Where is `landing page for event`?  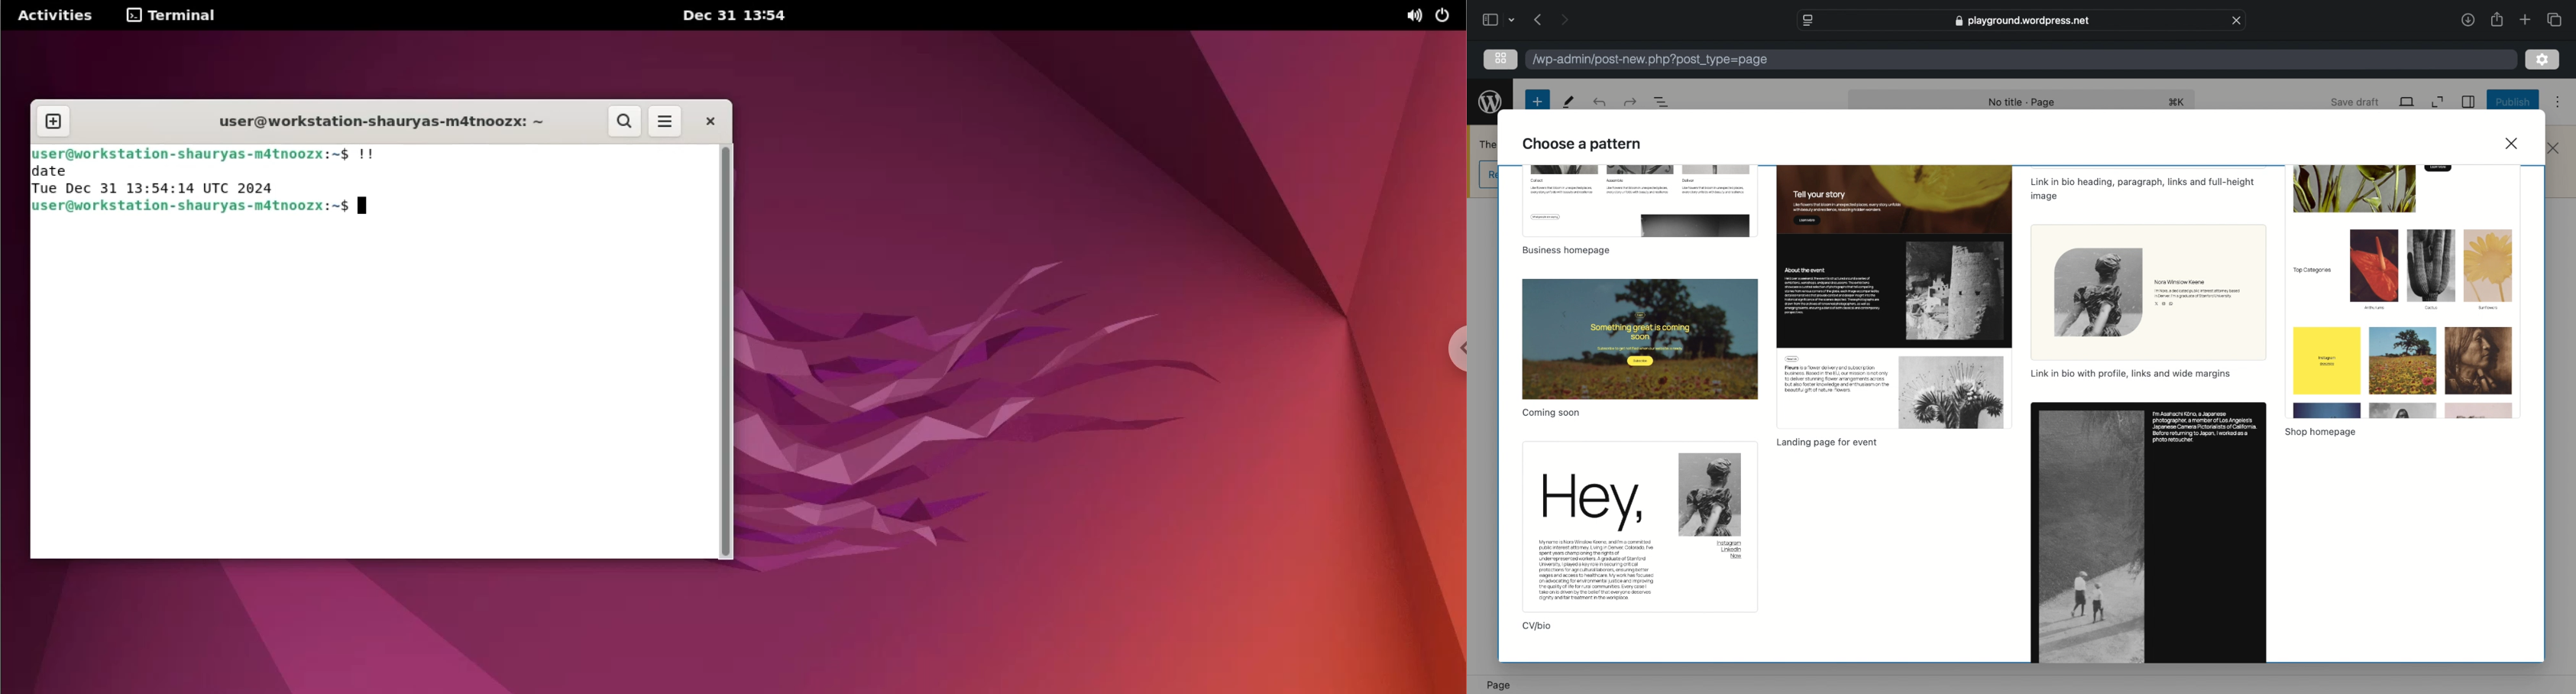 landing page for event is located at coordinates (1826, 443).